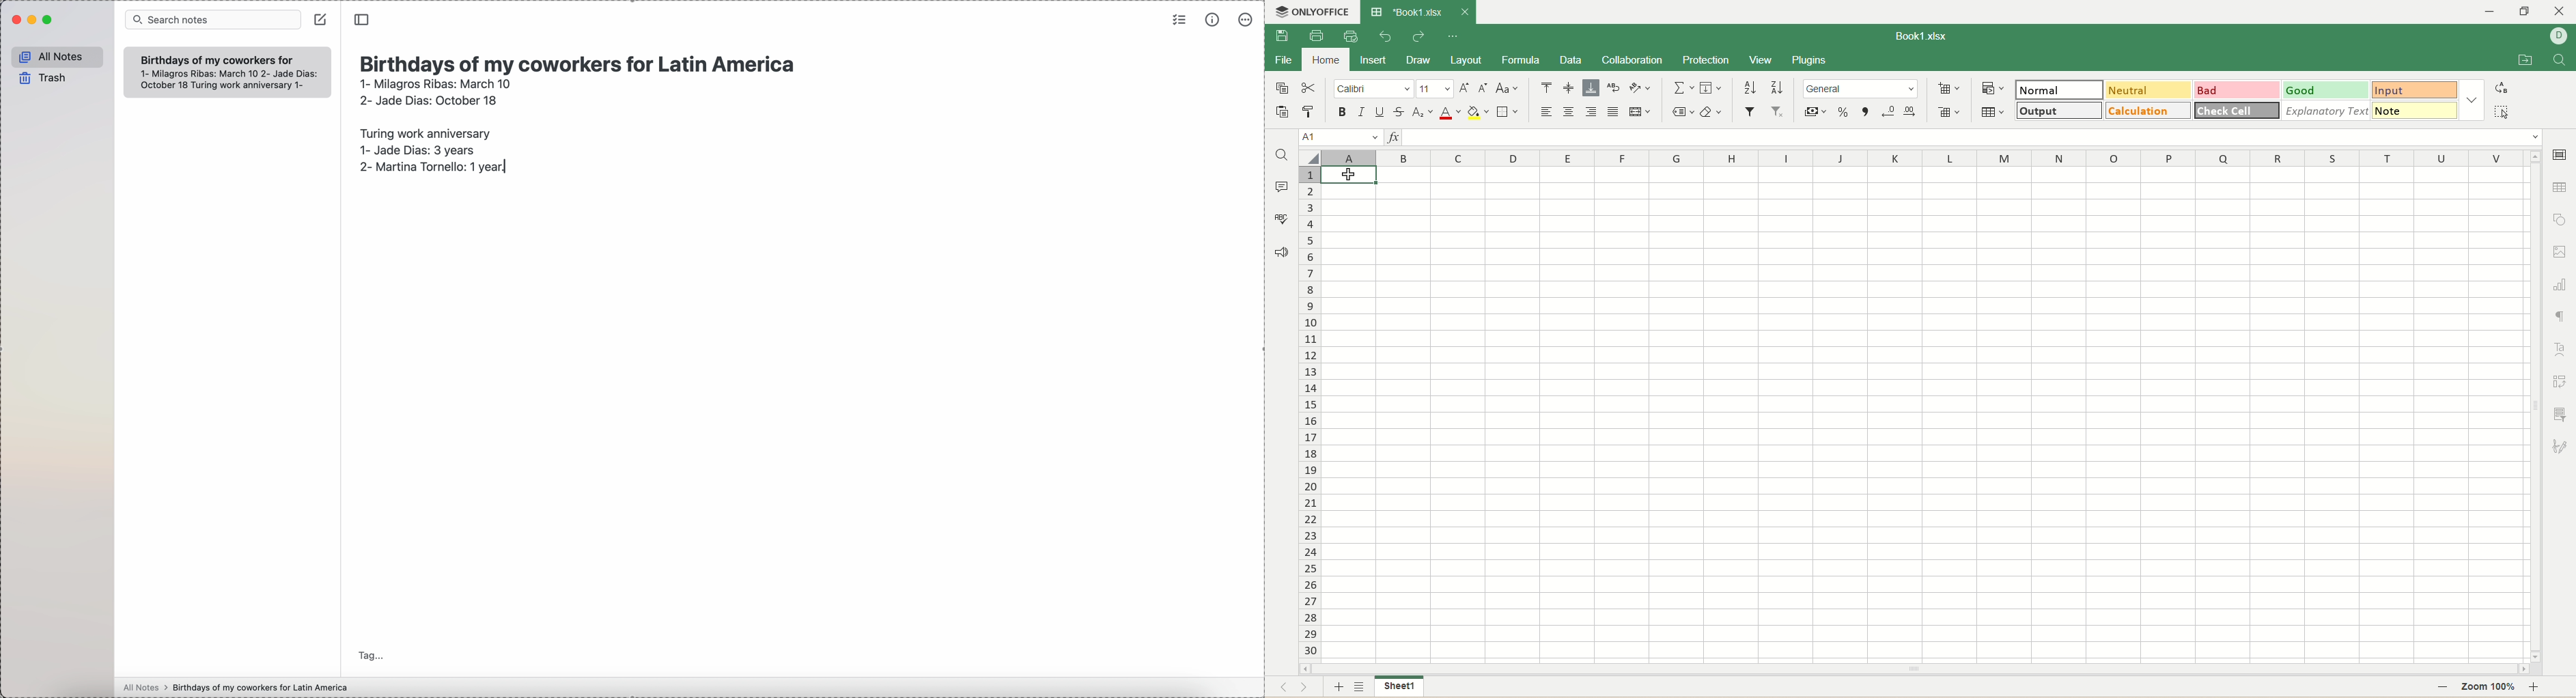  What do you see at coordinates (1280, 688) in the screenshot?
I see `previous` at bounding box center [1280, 688].